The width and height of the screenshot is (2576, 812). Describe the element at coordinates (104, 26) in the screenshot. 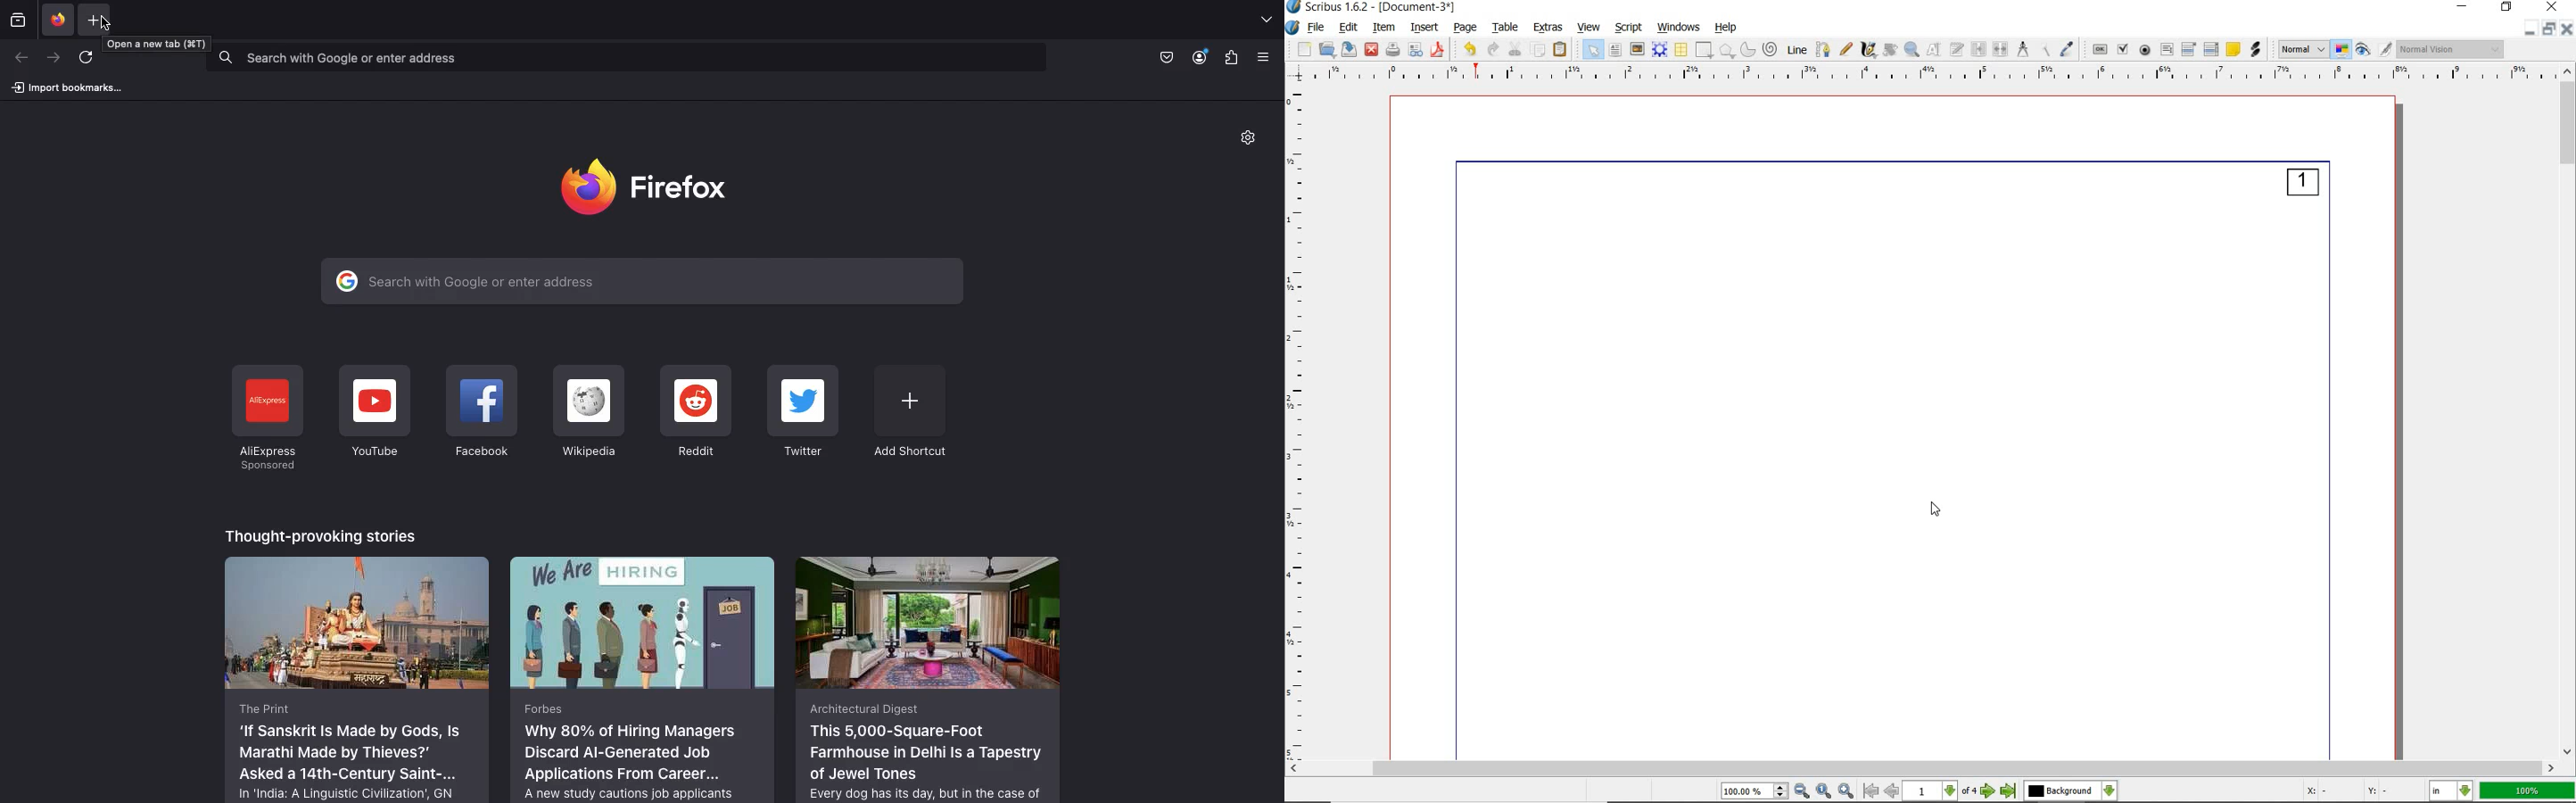

I see `Cursor` at that location.